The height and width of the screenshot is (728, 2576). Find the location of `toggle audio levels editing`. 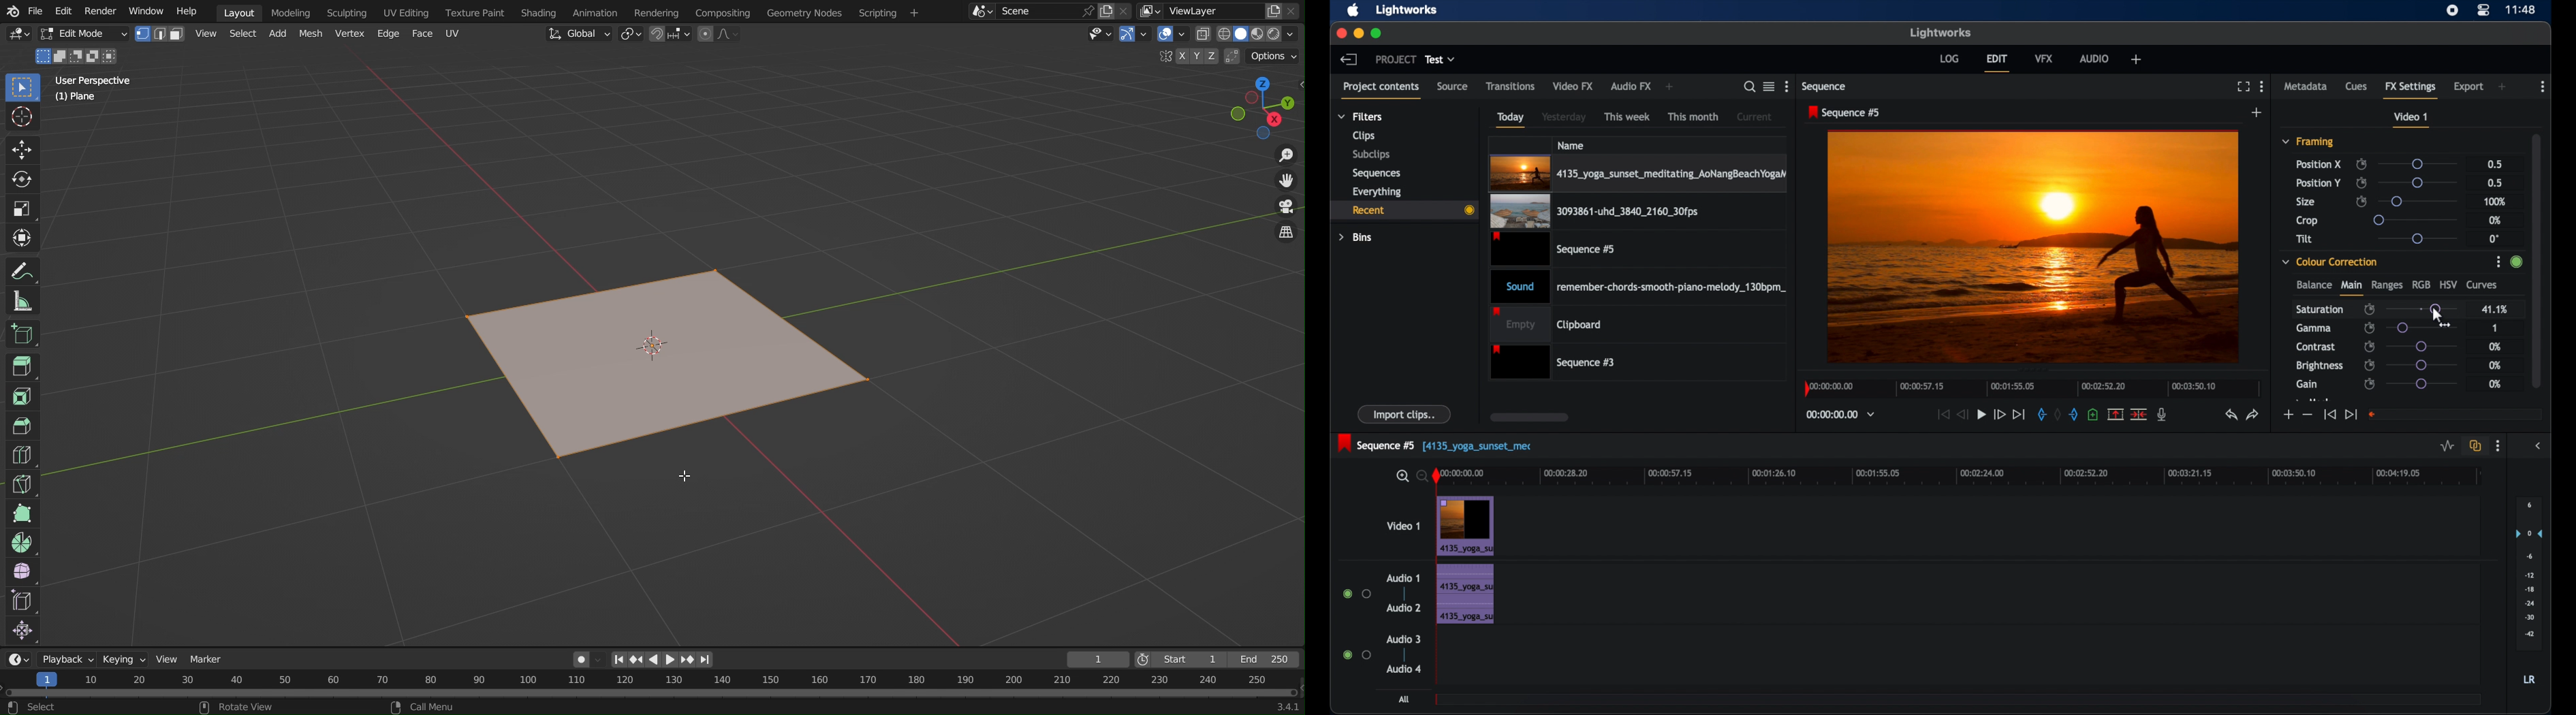

toggle audio levels editing is located at coordinates (2446, 445).